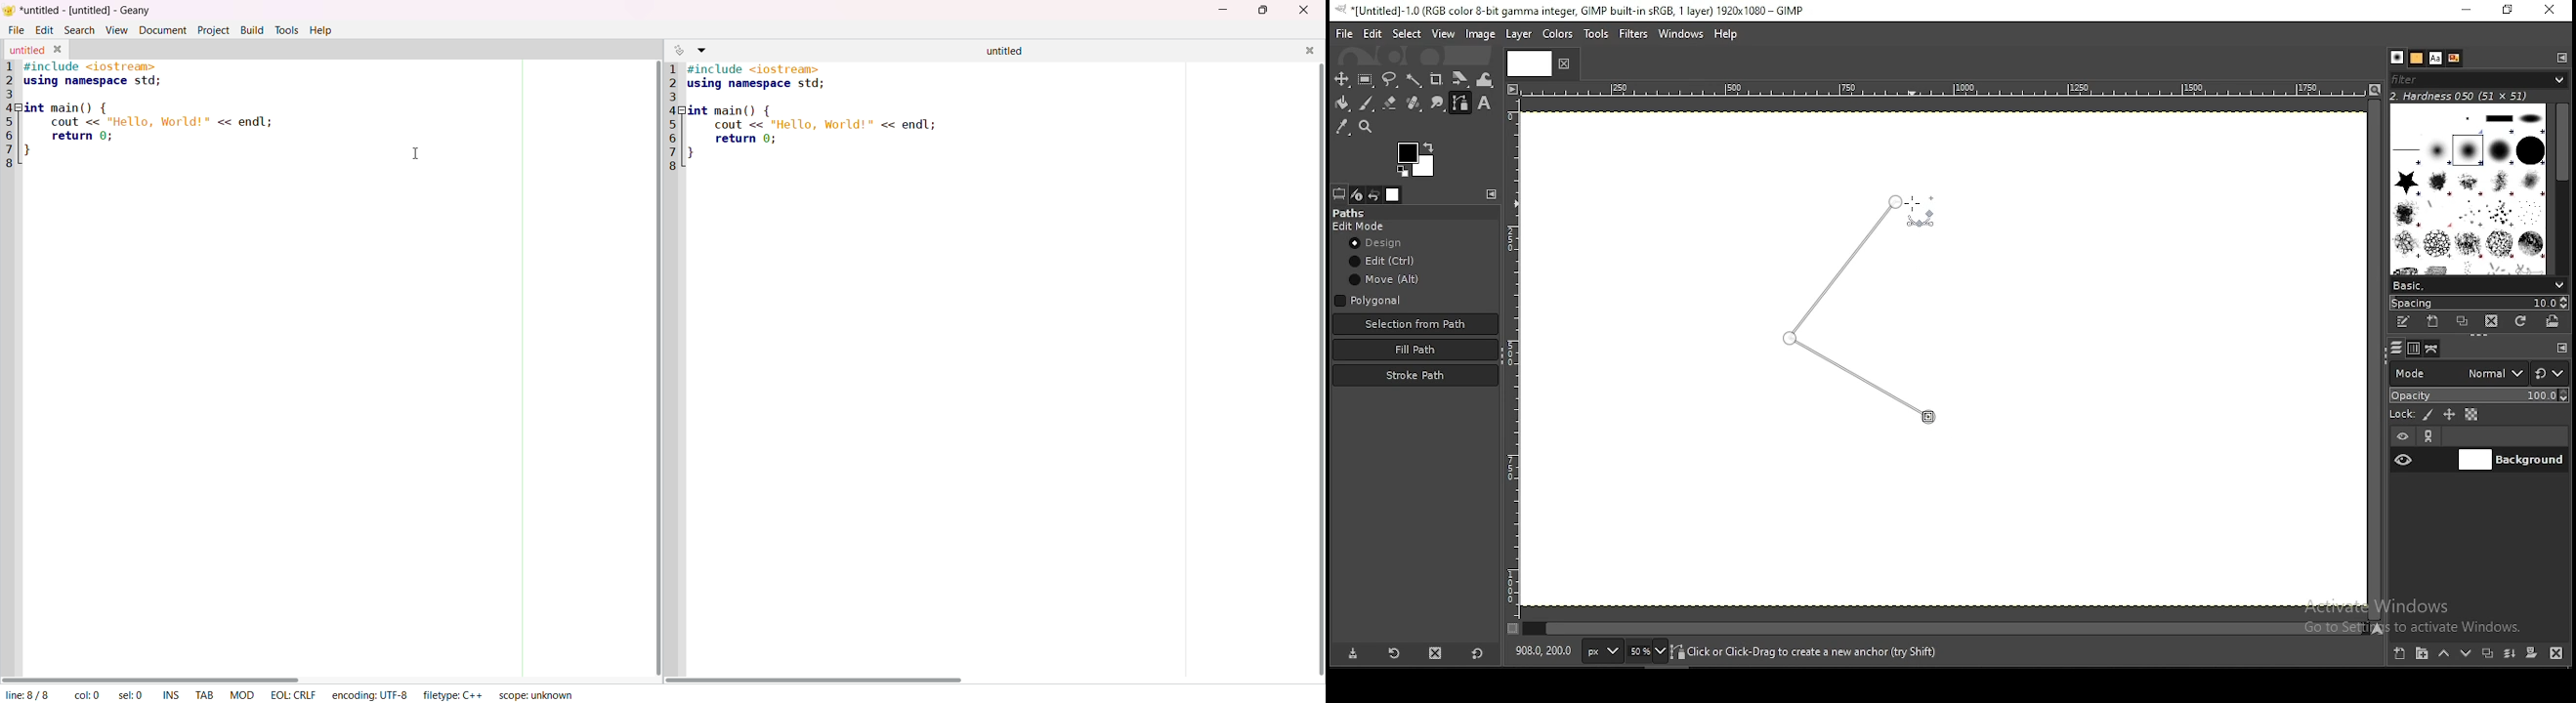 This screenshot has height=728, width=2576. What do you see at coordinates (1406, 34) in the screenshot?
I see `select` at bounding box center [1406, 34].